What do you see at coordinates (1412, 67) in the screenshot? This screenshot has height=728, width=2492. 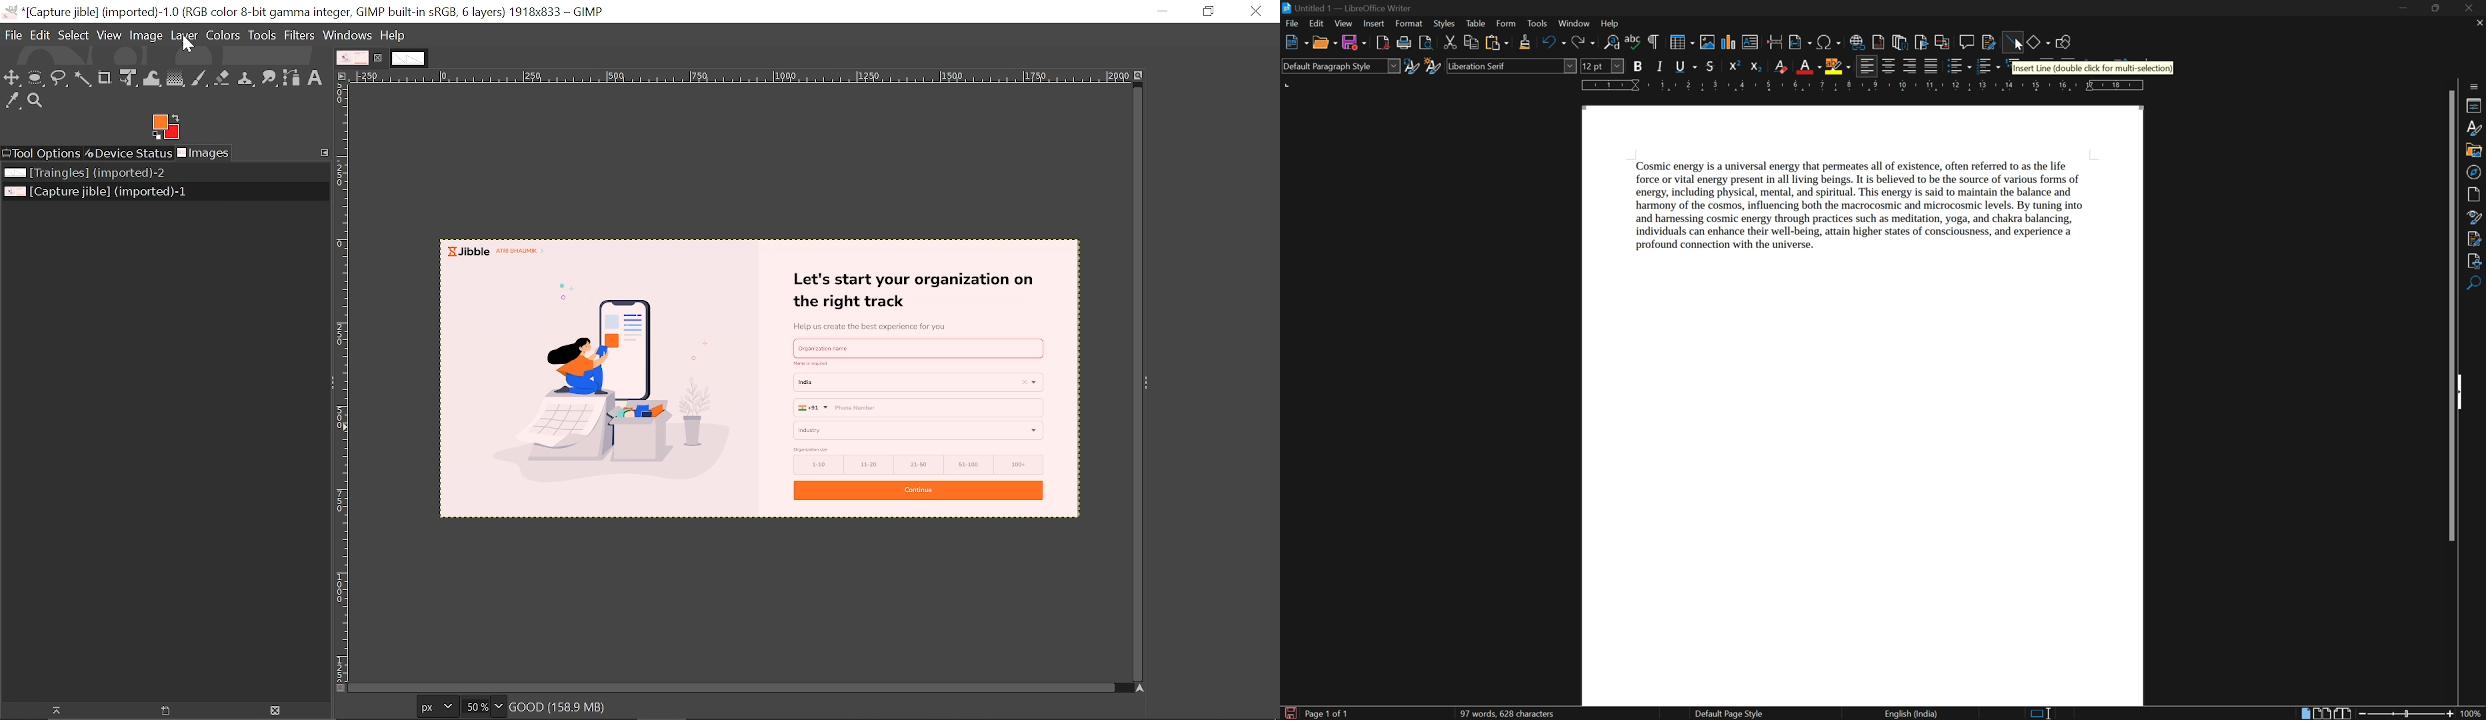 I see `update selected style` at bounding box center [1412, 67].